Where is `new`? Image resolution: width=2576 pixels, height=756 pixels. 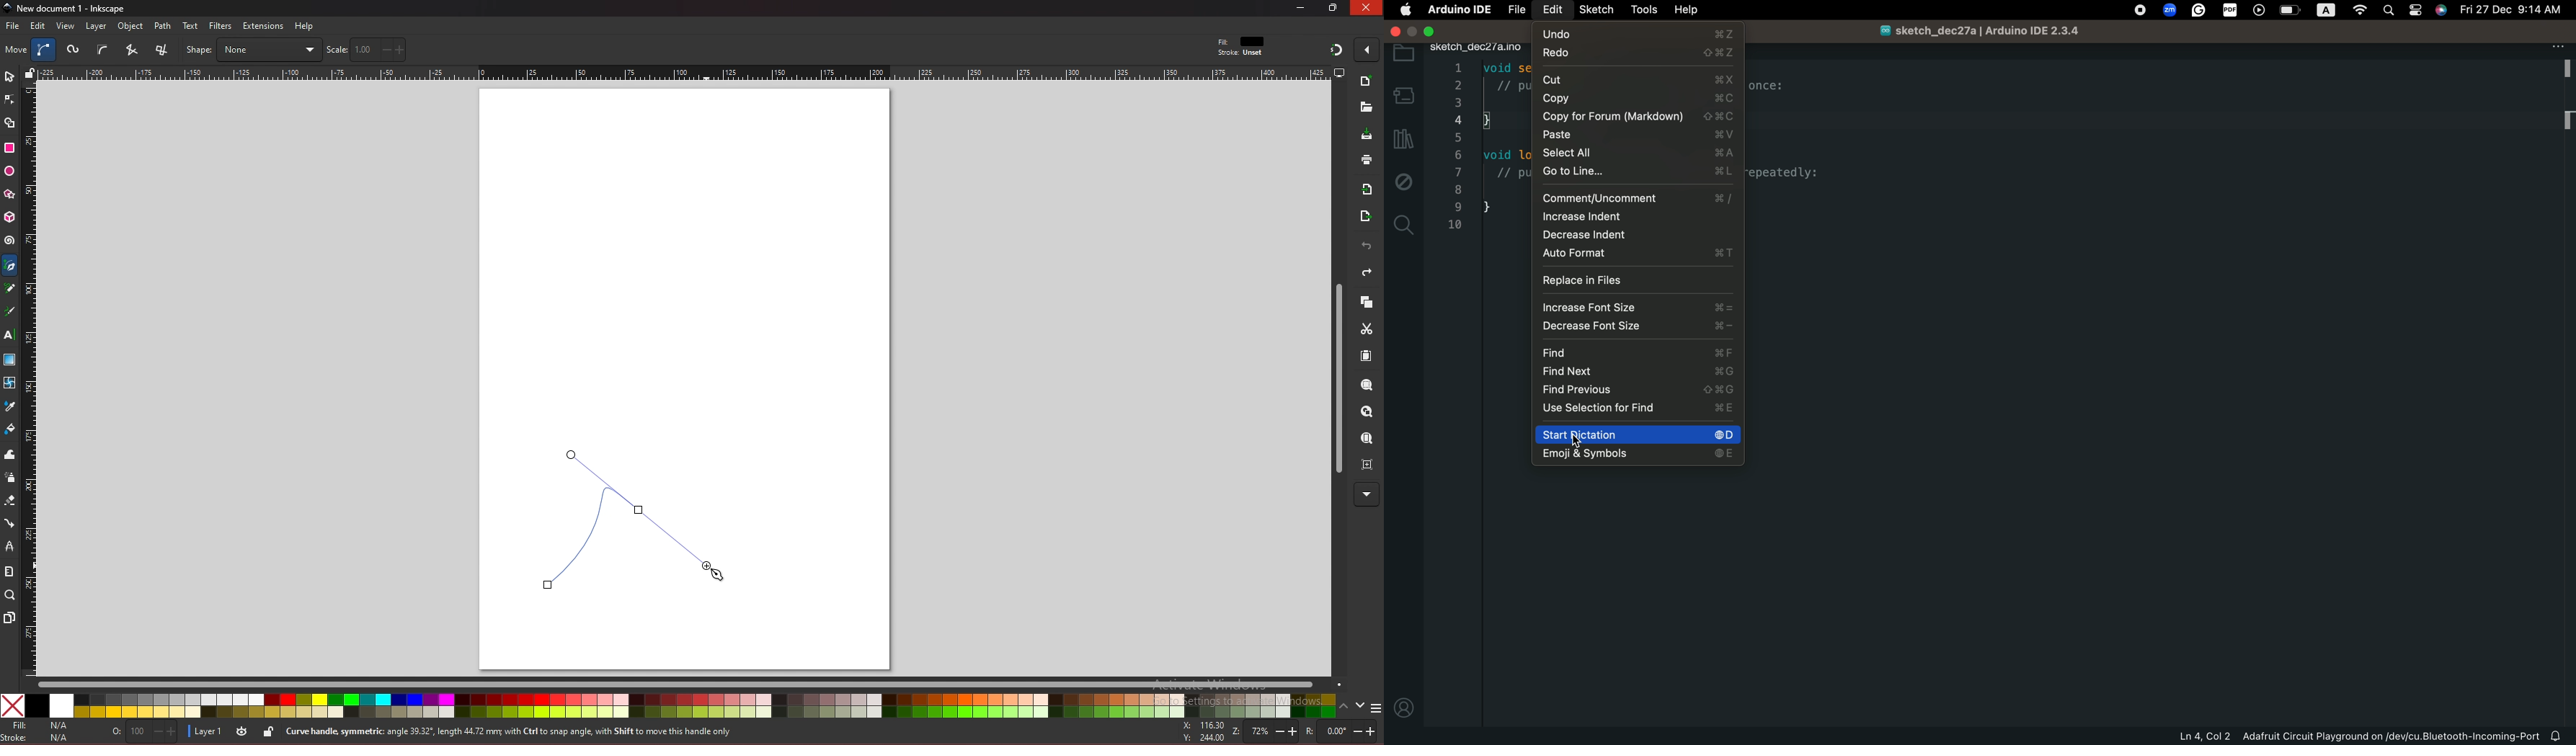
new is located at coordinates (1367, 83).